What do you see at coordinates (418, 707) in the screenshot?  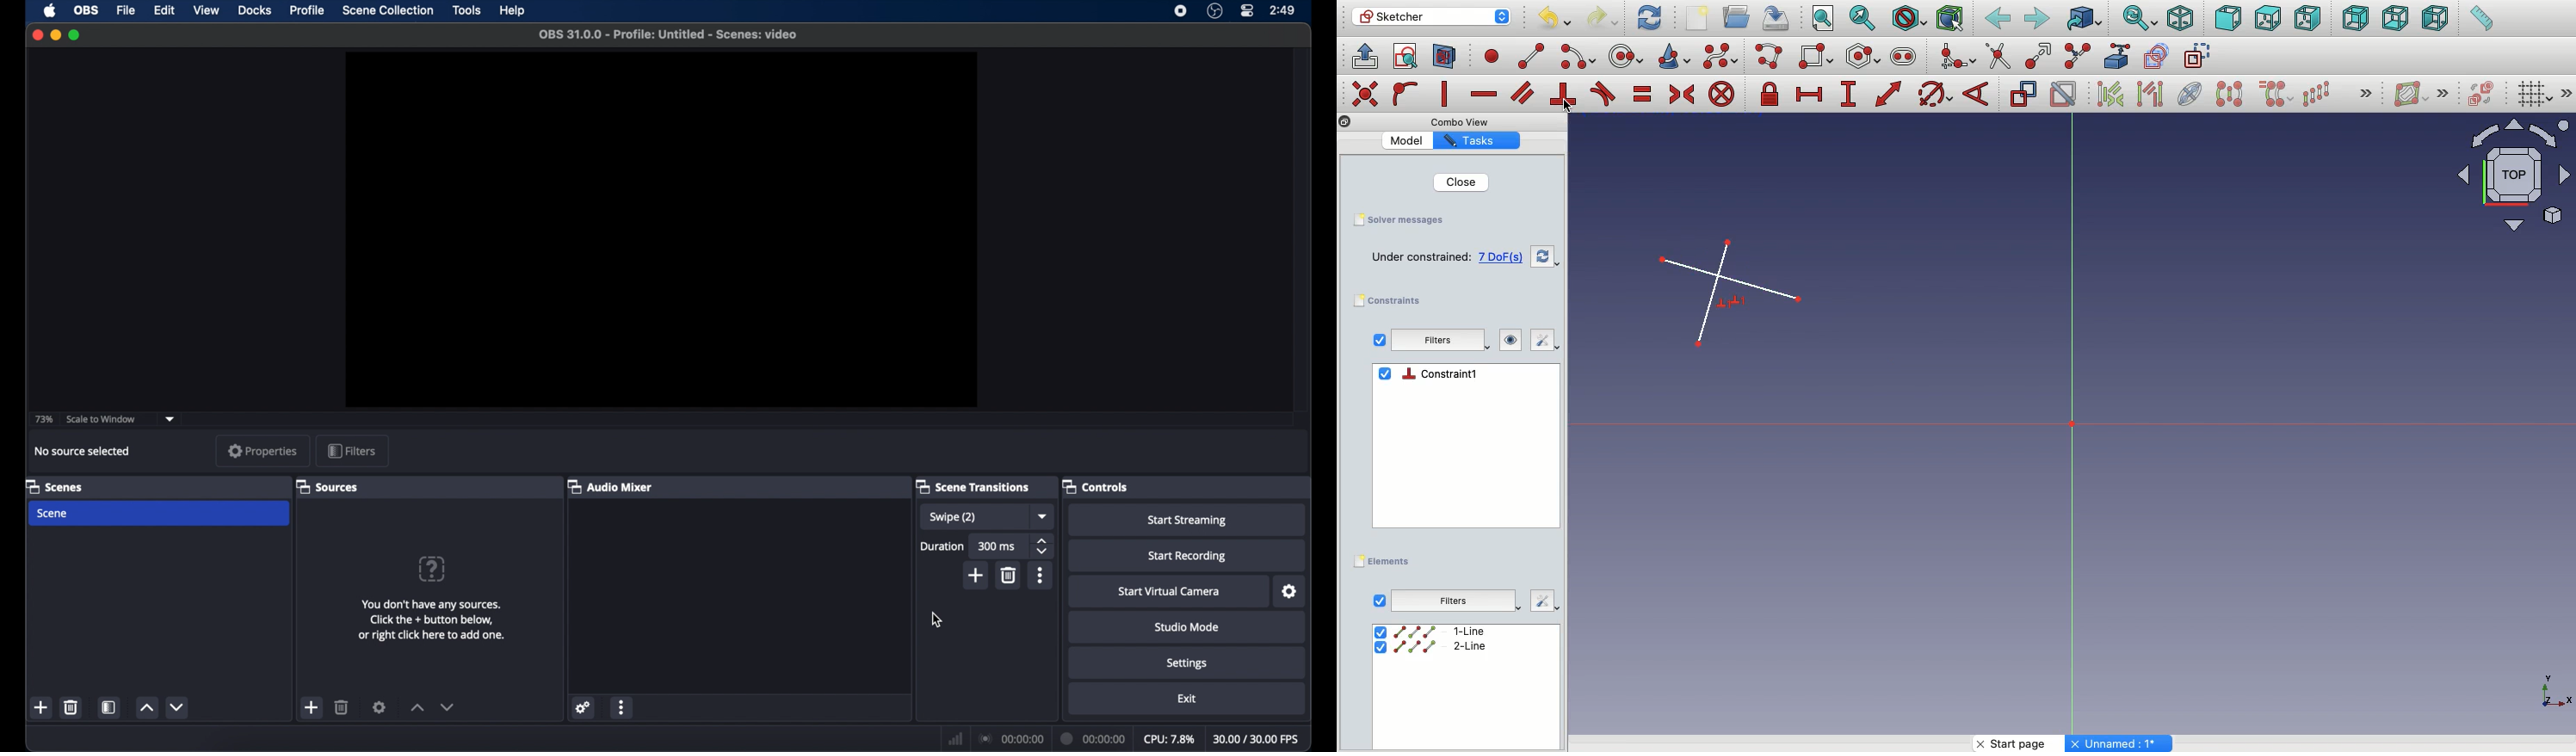 I see `increment` at bounding box center [418, 707].